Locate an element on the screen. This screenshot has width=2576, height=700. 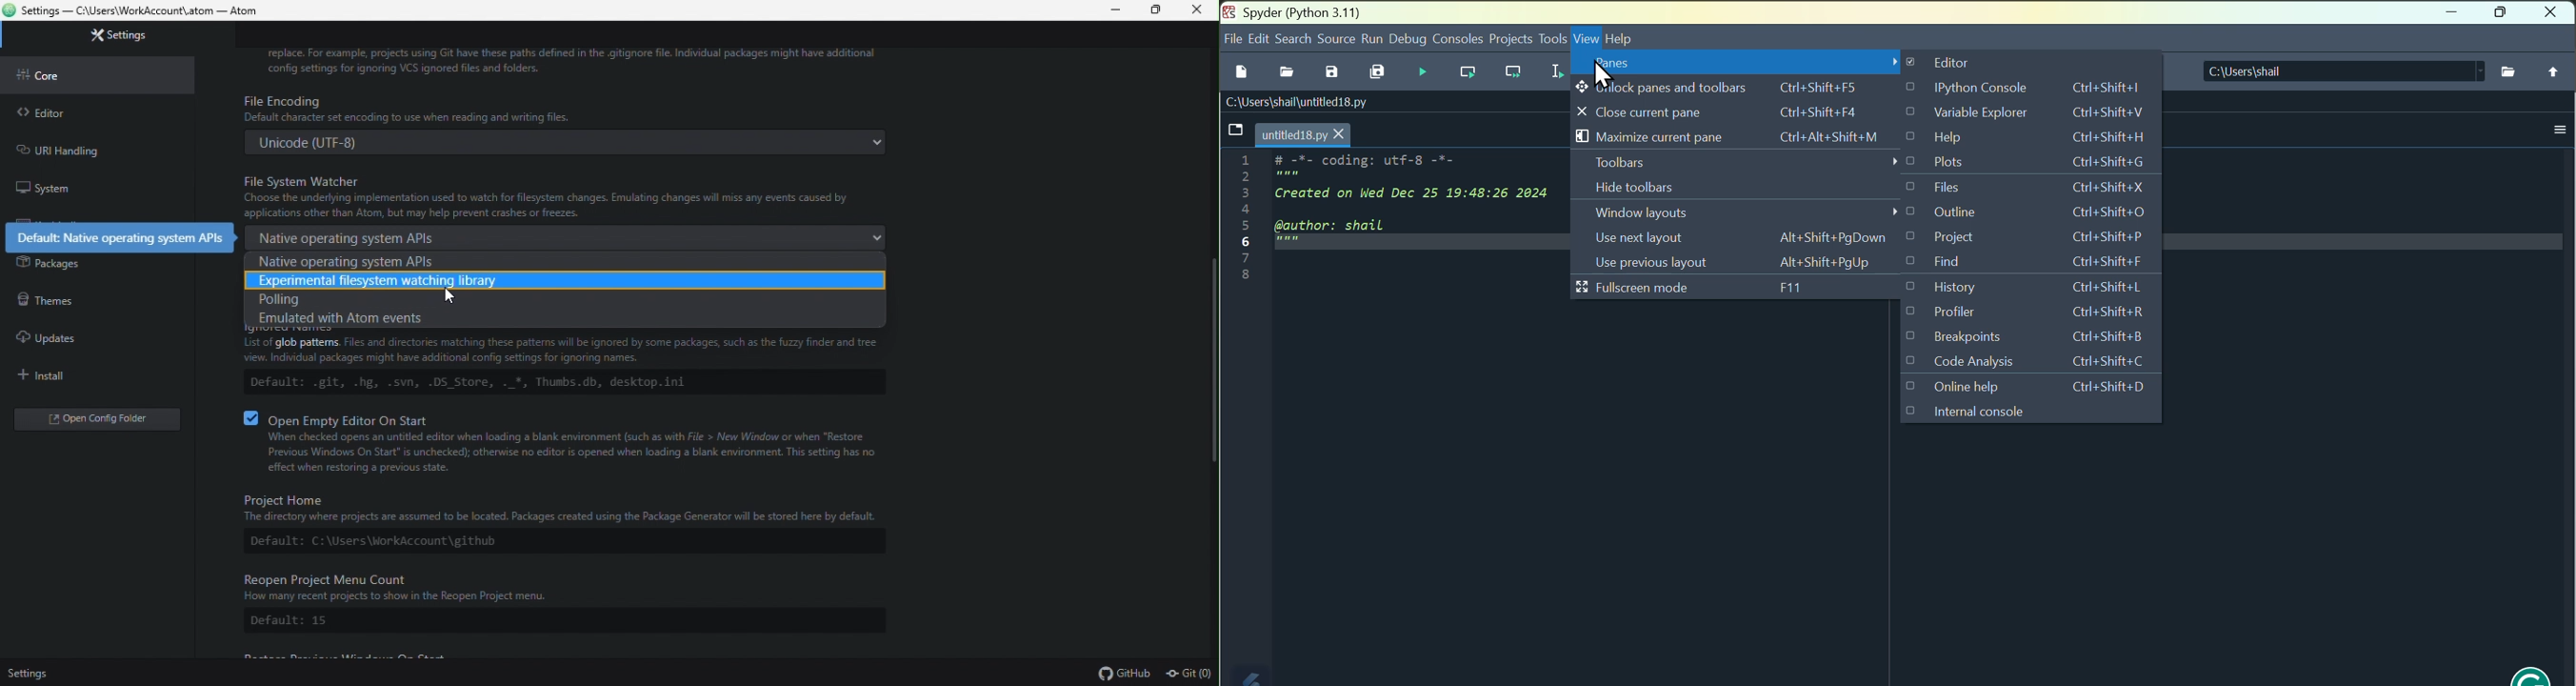
untitled18.Py is located at coordinates (1303, 133).